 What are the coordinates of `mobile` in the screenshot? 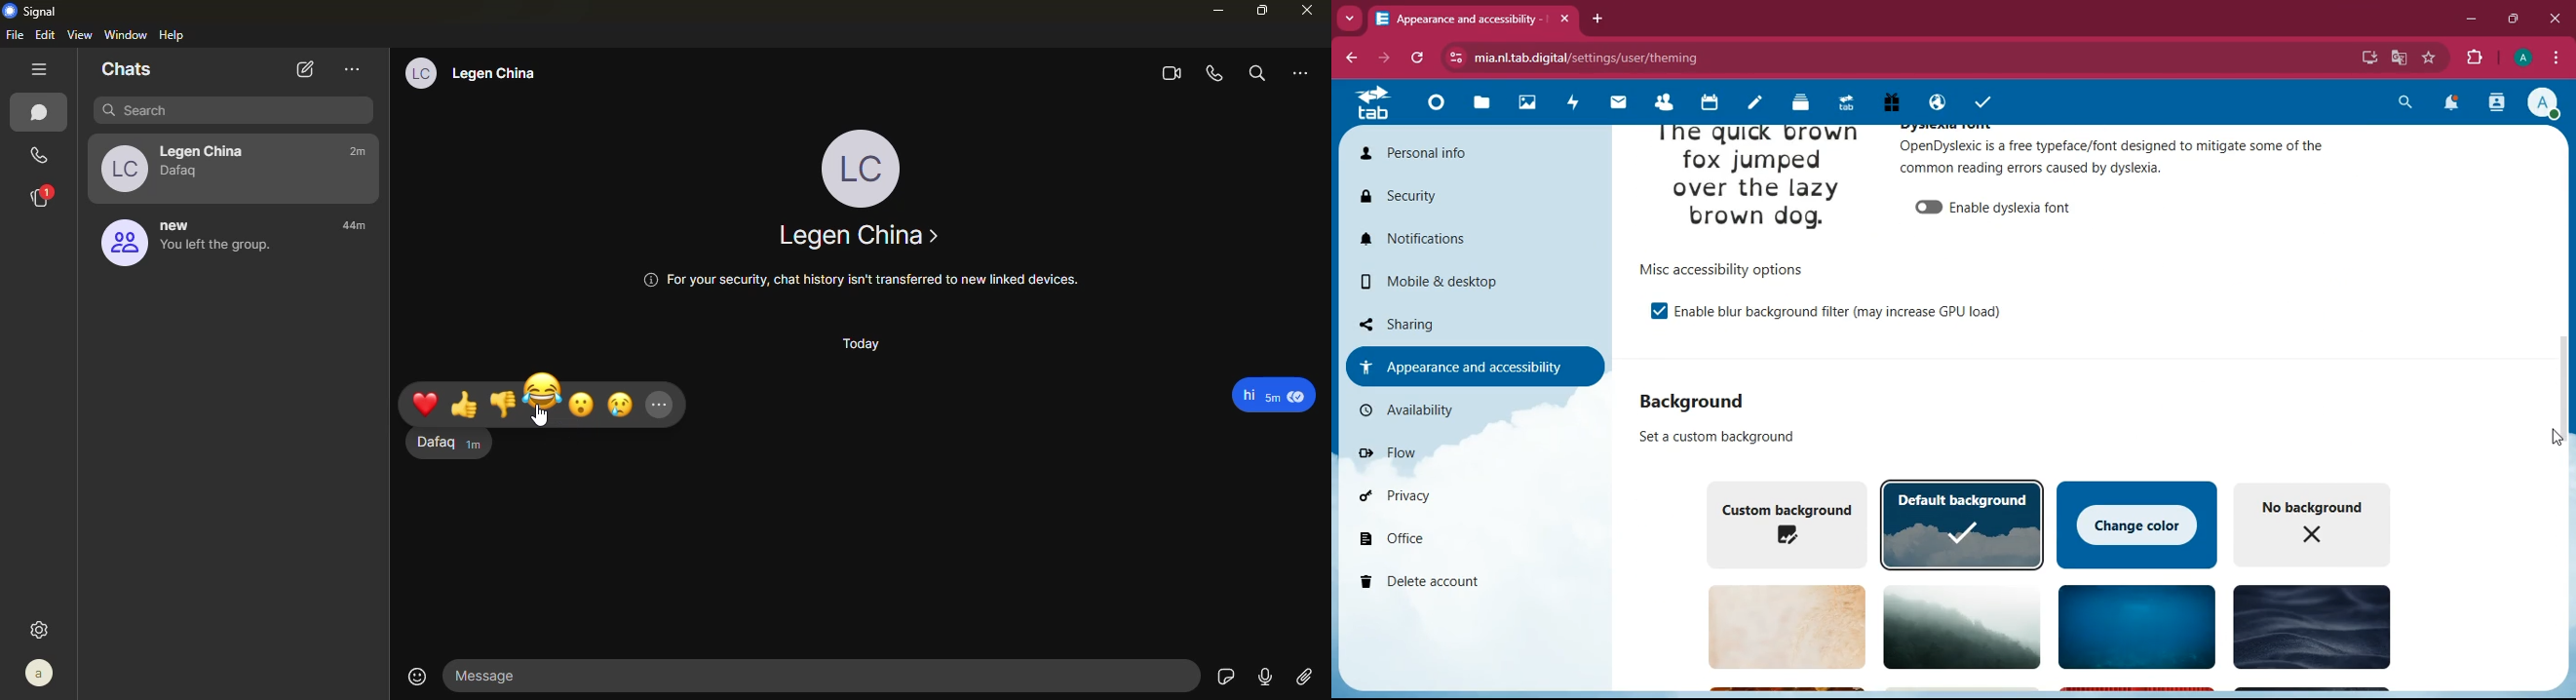 It's located at (1473, 286).